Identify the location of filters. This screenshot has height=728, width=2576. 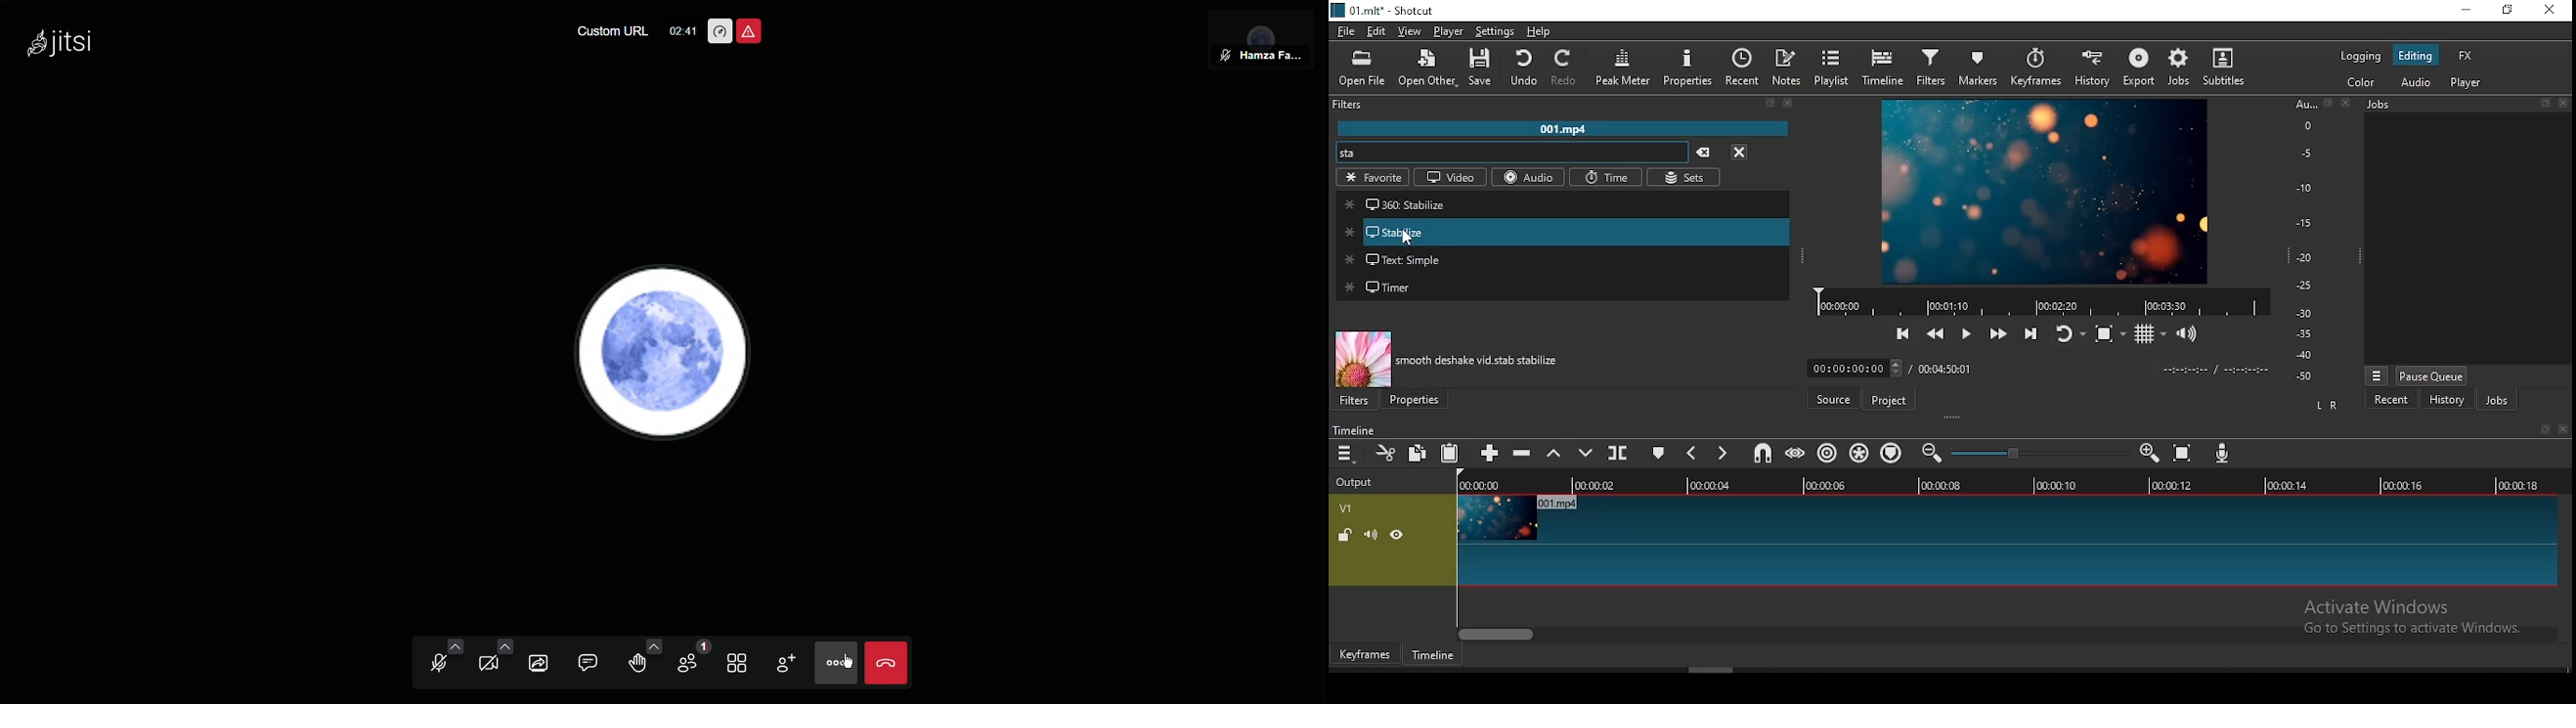
(1934, 66).